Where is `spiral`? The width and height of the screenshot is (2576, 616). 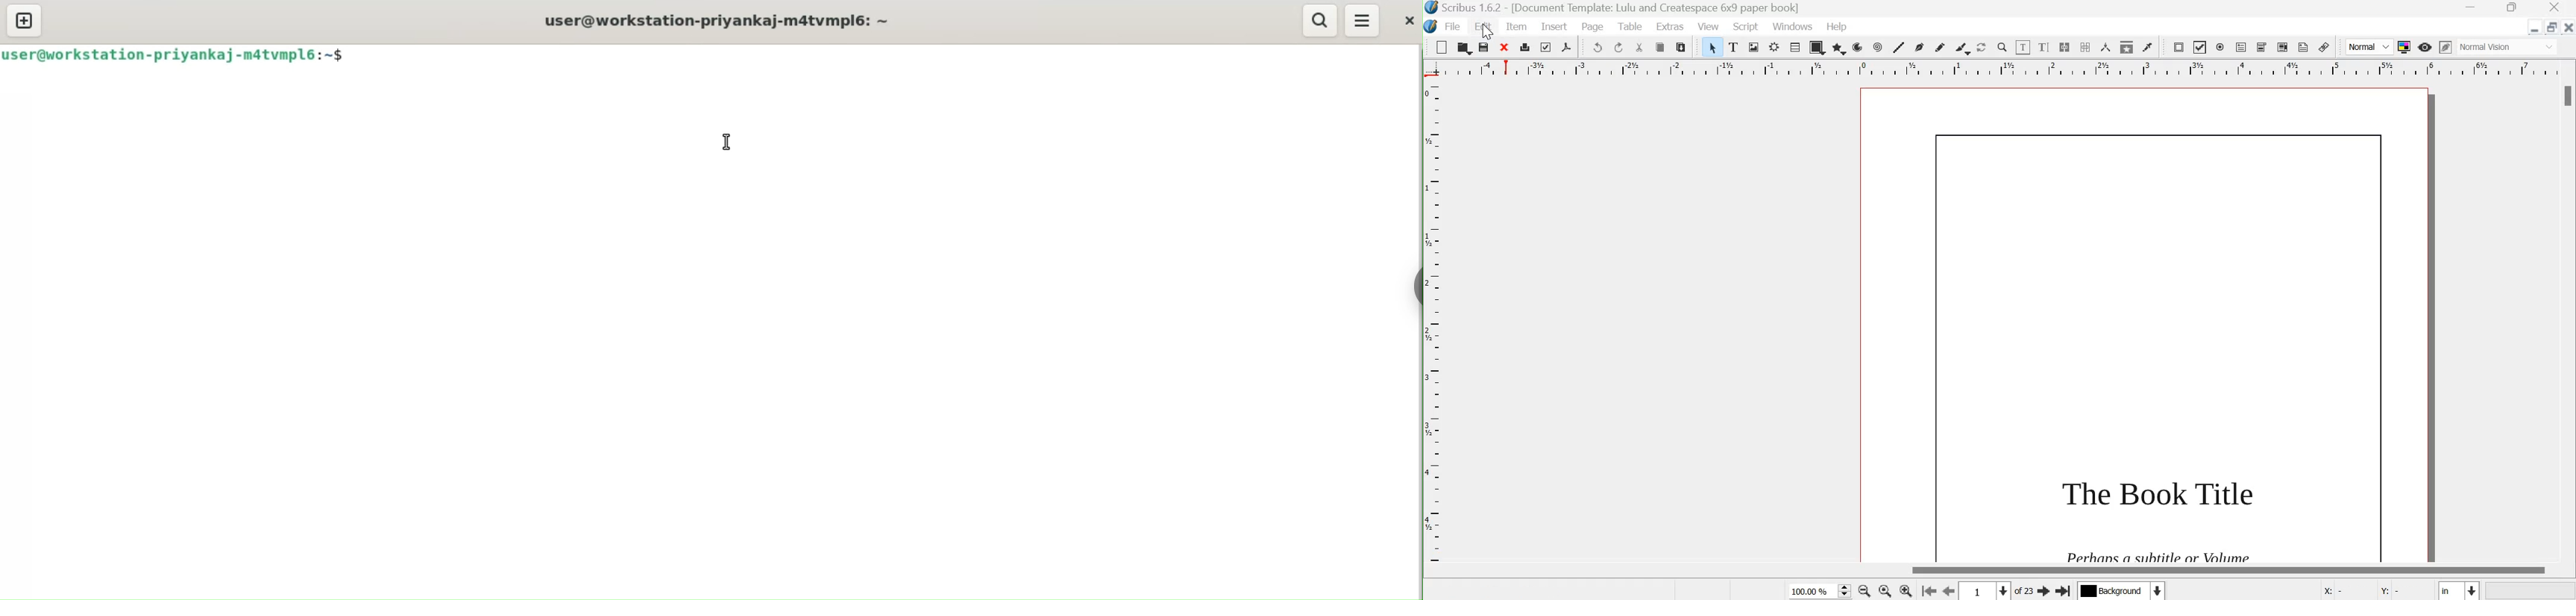 spiral is located at coordinates (1878, 46).